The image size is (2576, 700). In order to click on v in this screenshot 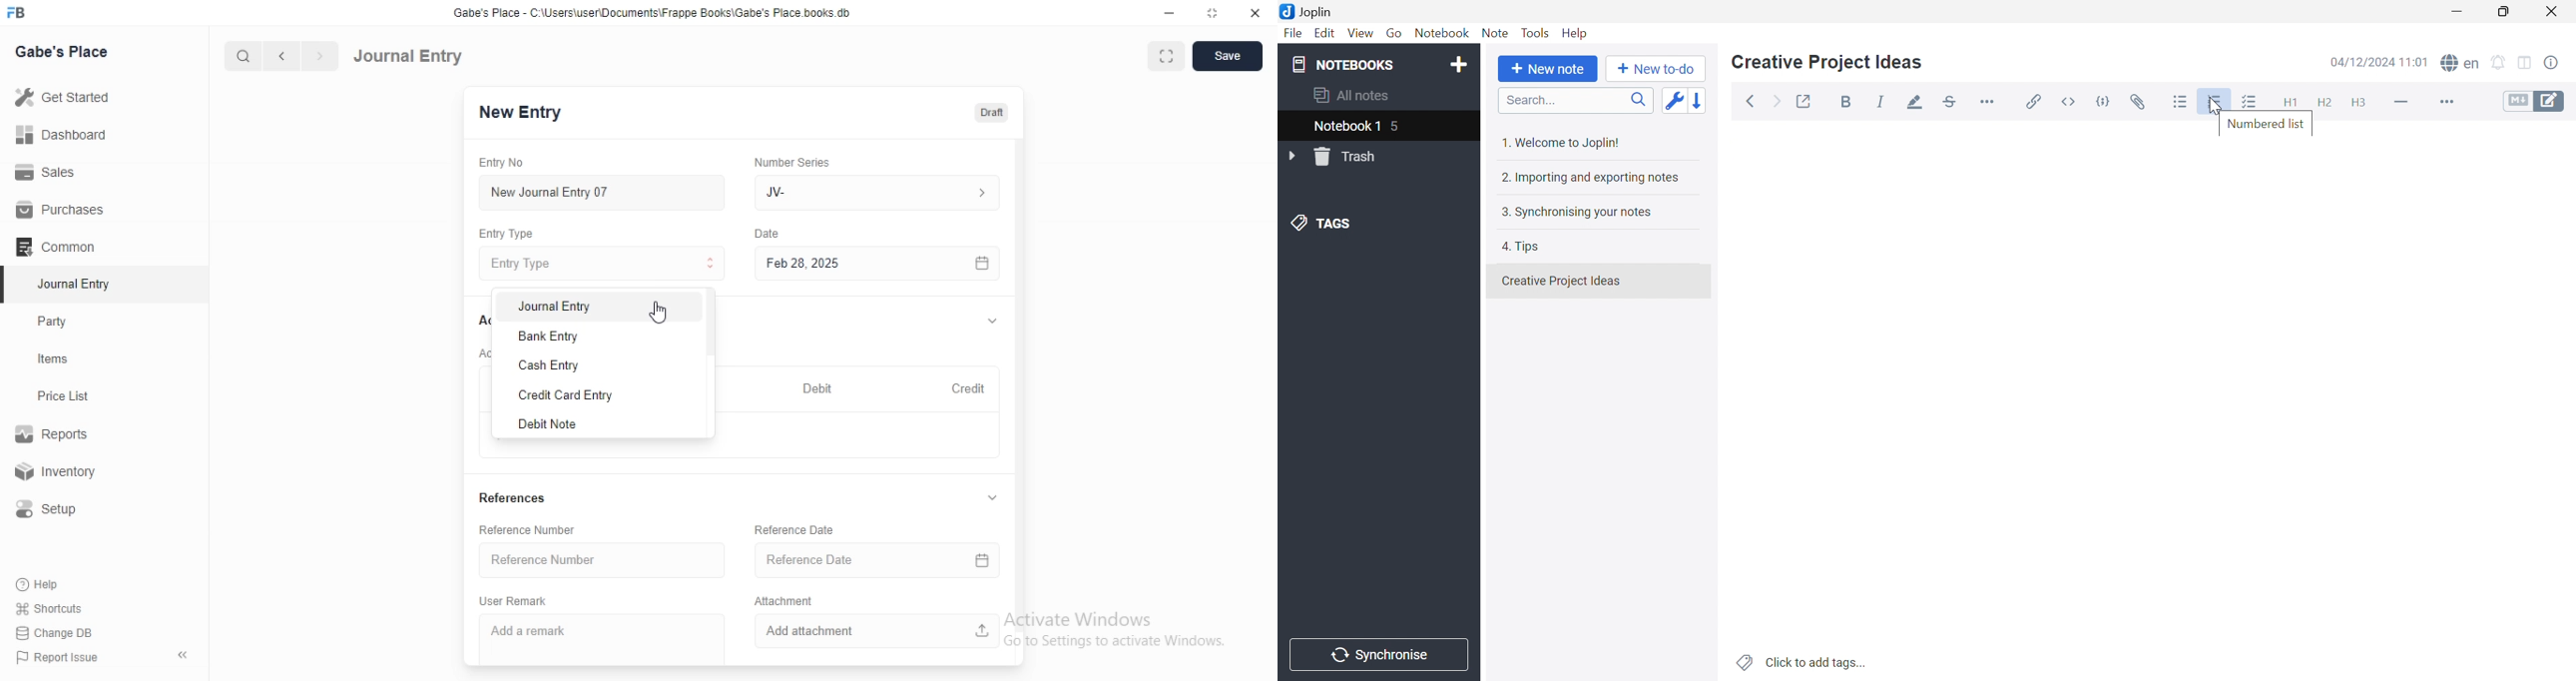, I will do `click(992, 318)`.